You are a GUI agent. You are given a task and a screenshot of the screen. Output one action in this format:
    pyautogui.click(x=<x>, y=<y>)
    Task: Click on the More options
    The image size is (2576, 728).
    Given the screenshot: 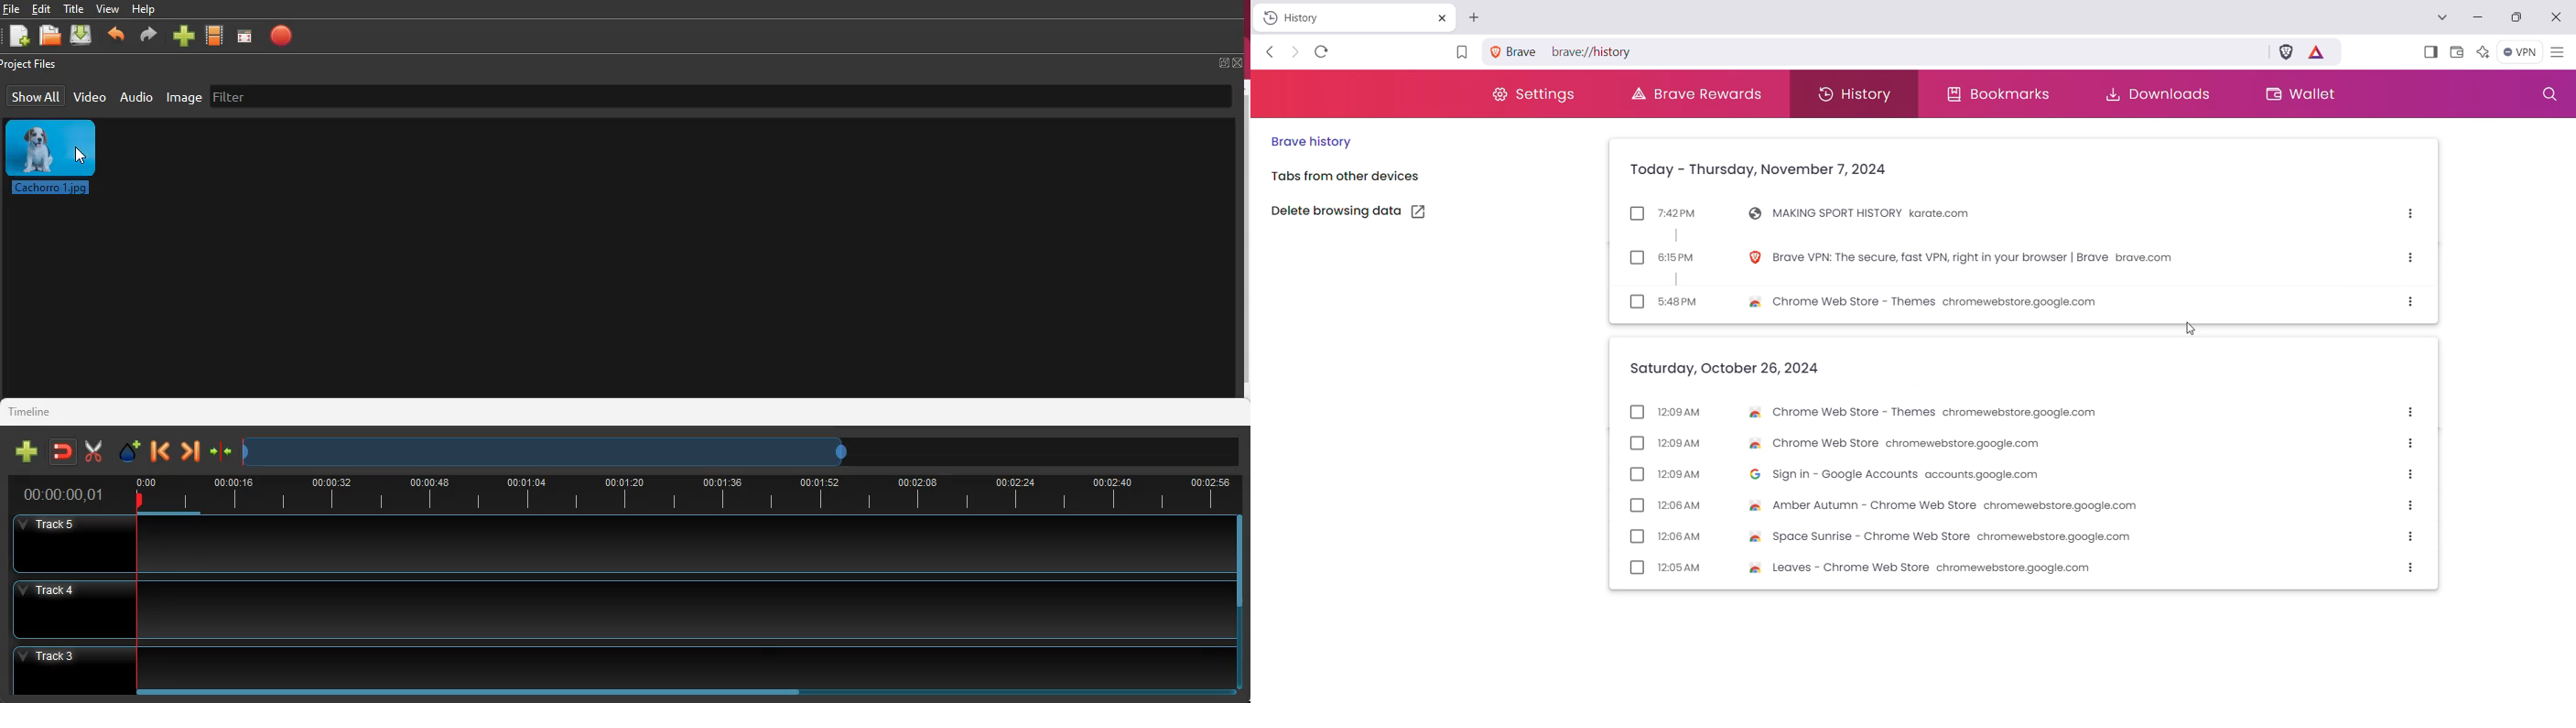 What is the action you would take?
    pyautogui.click(x=2399, y=218)
    